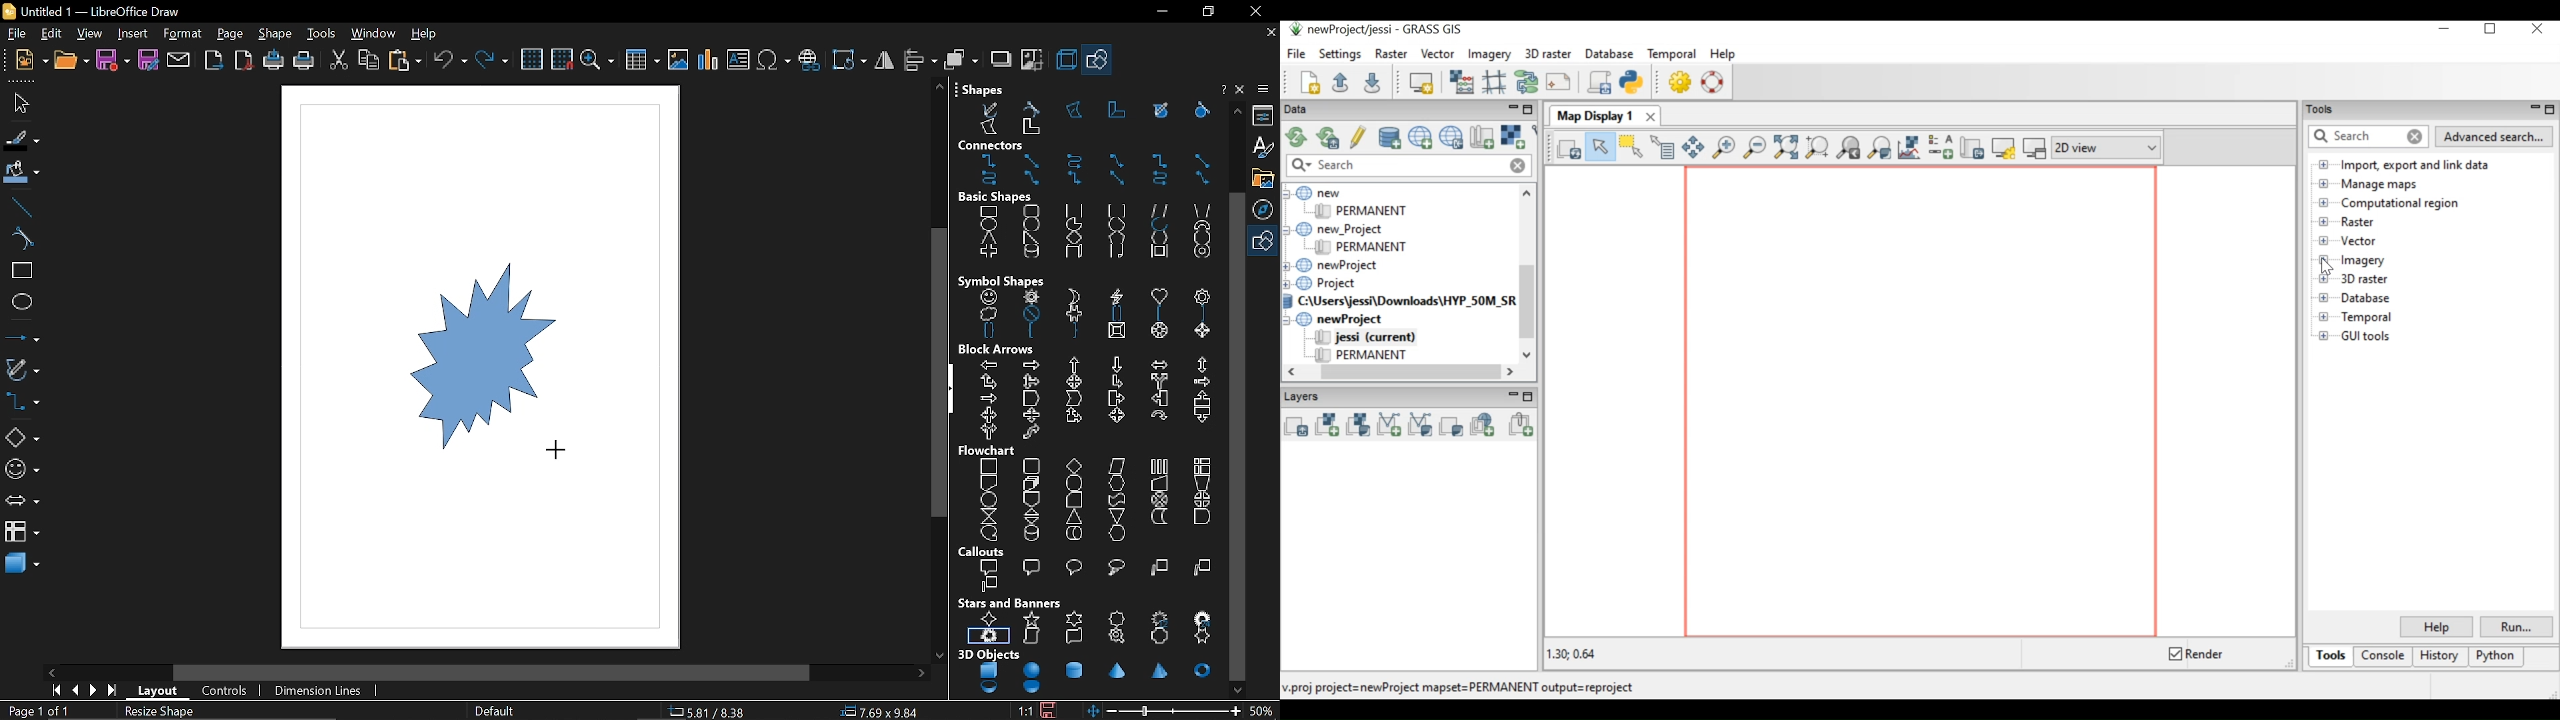 The image size is (2576, 728). I want to click on Flip, so click(883, 61).